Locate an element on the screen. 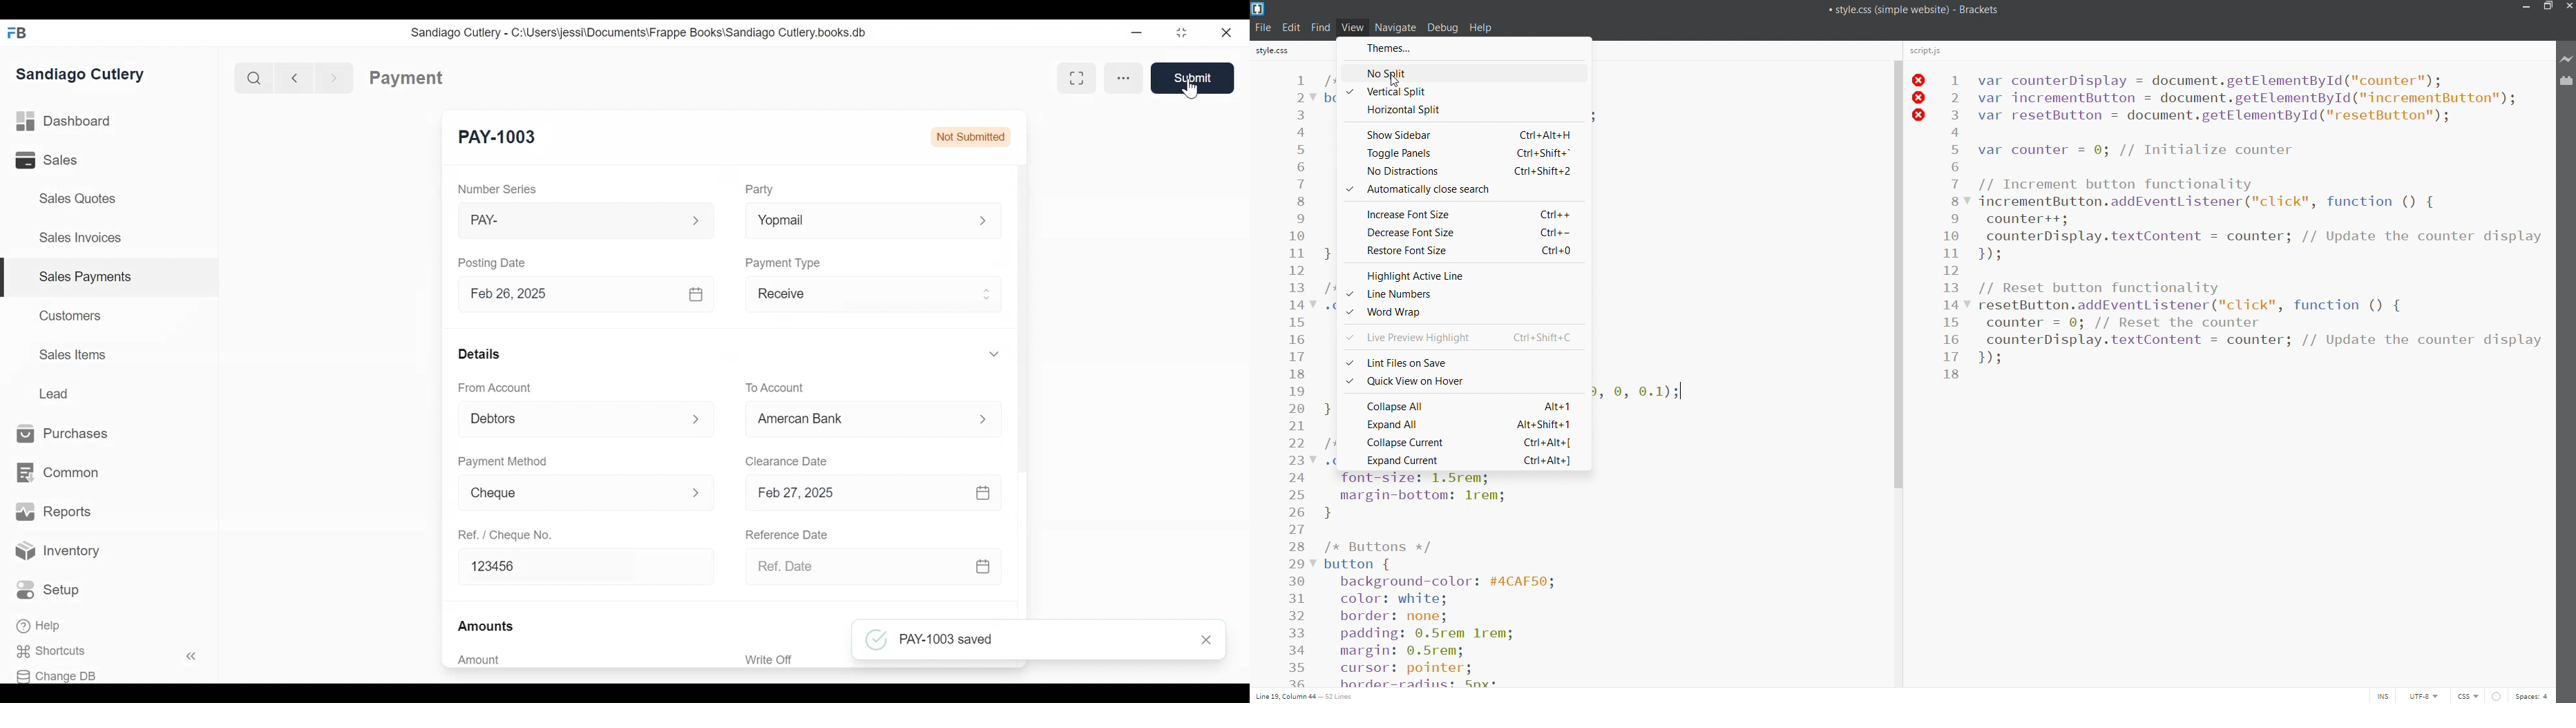 This screenshot has height=728, width=2576. | Sales Payments is located at coordinates (111, 278).